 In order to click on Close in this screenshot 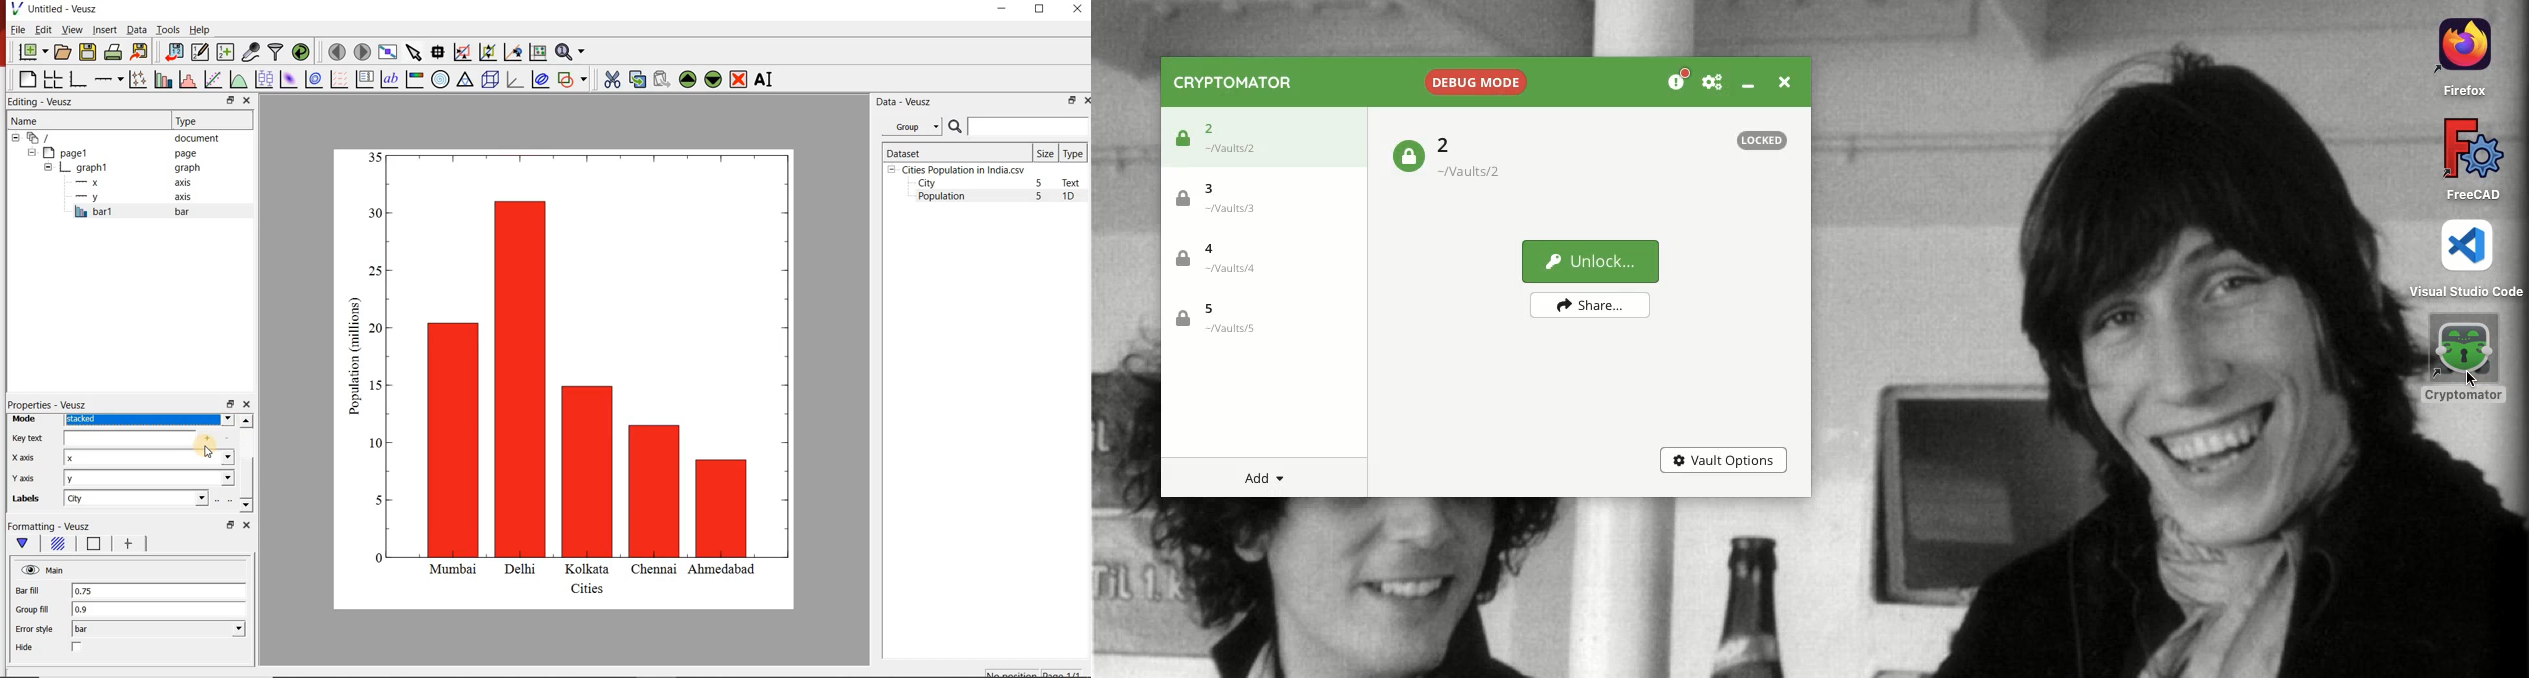, I will do `click(1788, 82)`.